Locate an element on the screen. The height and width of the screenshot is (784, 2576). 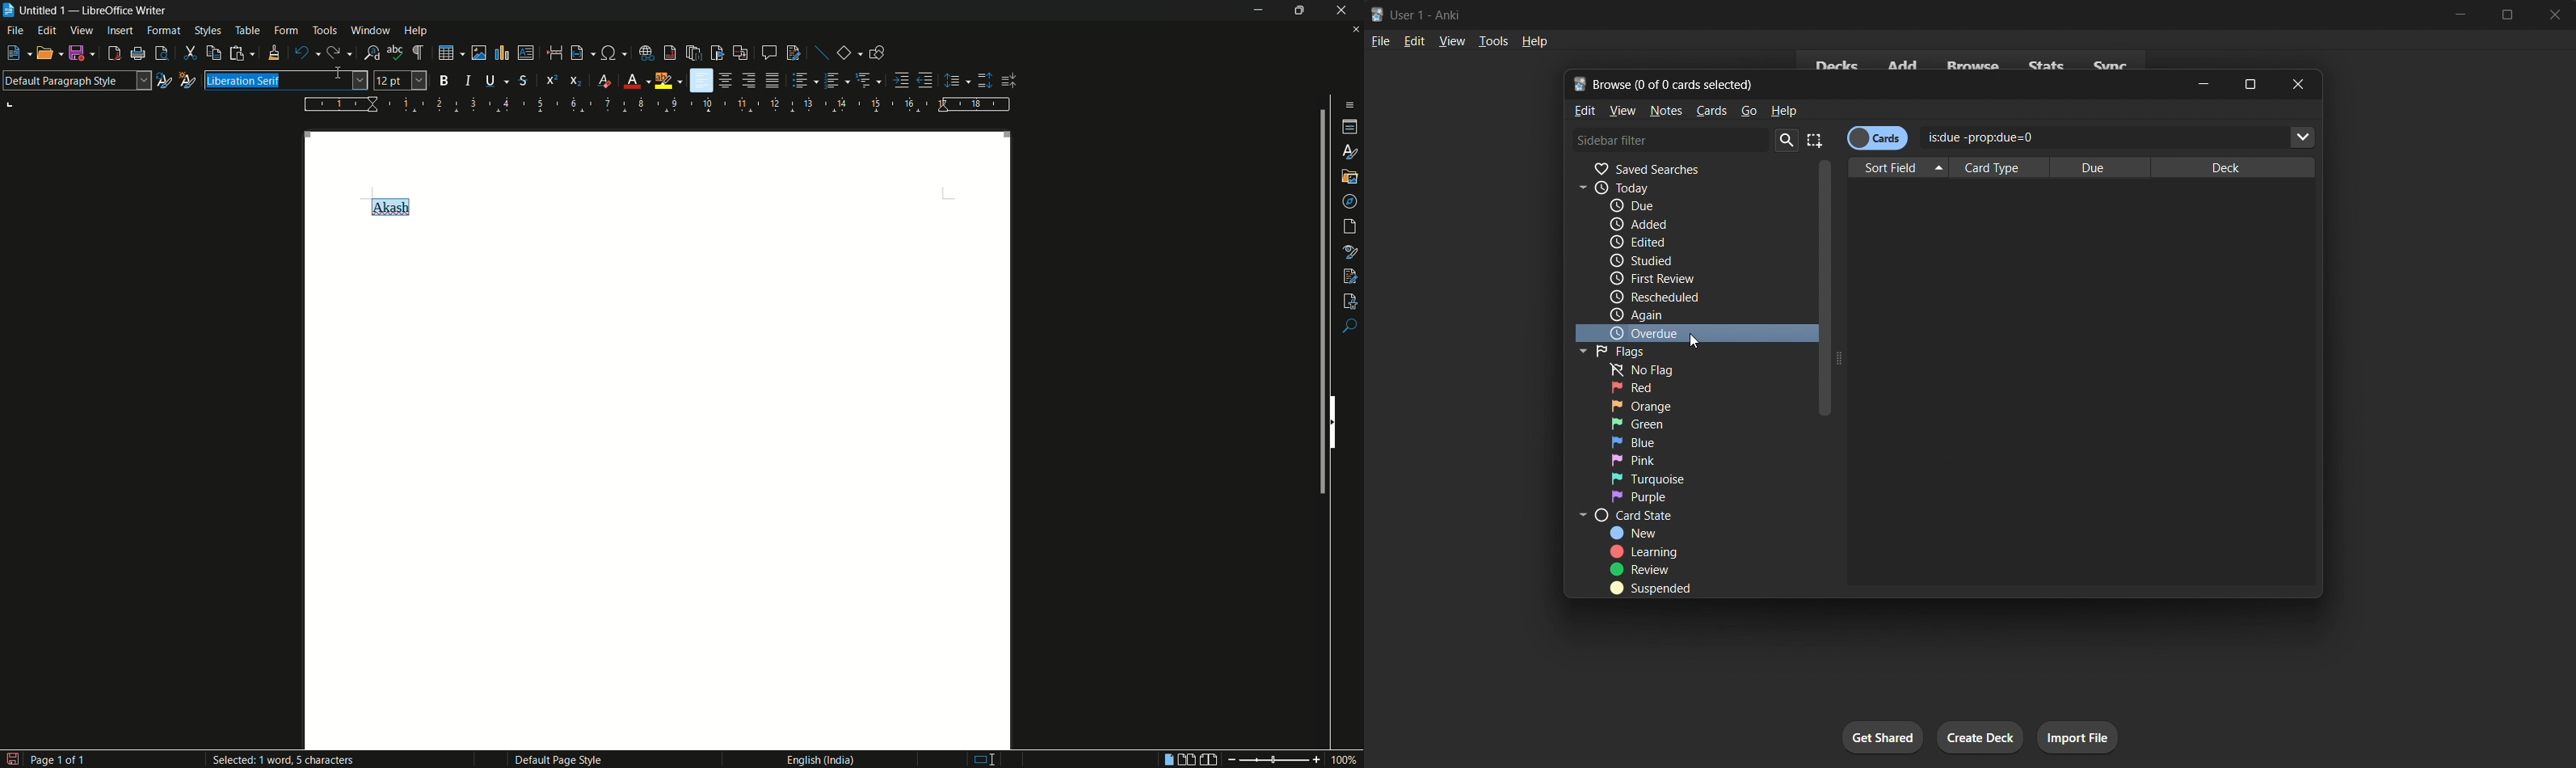
app name is located at coordinates (126, 11).